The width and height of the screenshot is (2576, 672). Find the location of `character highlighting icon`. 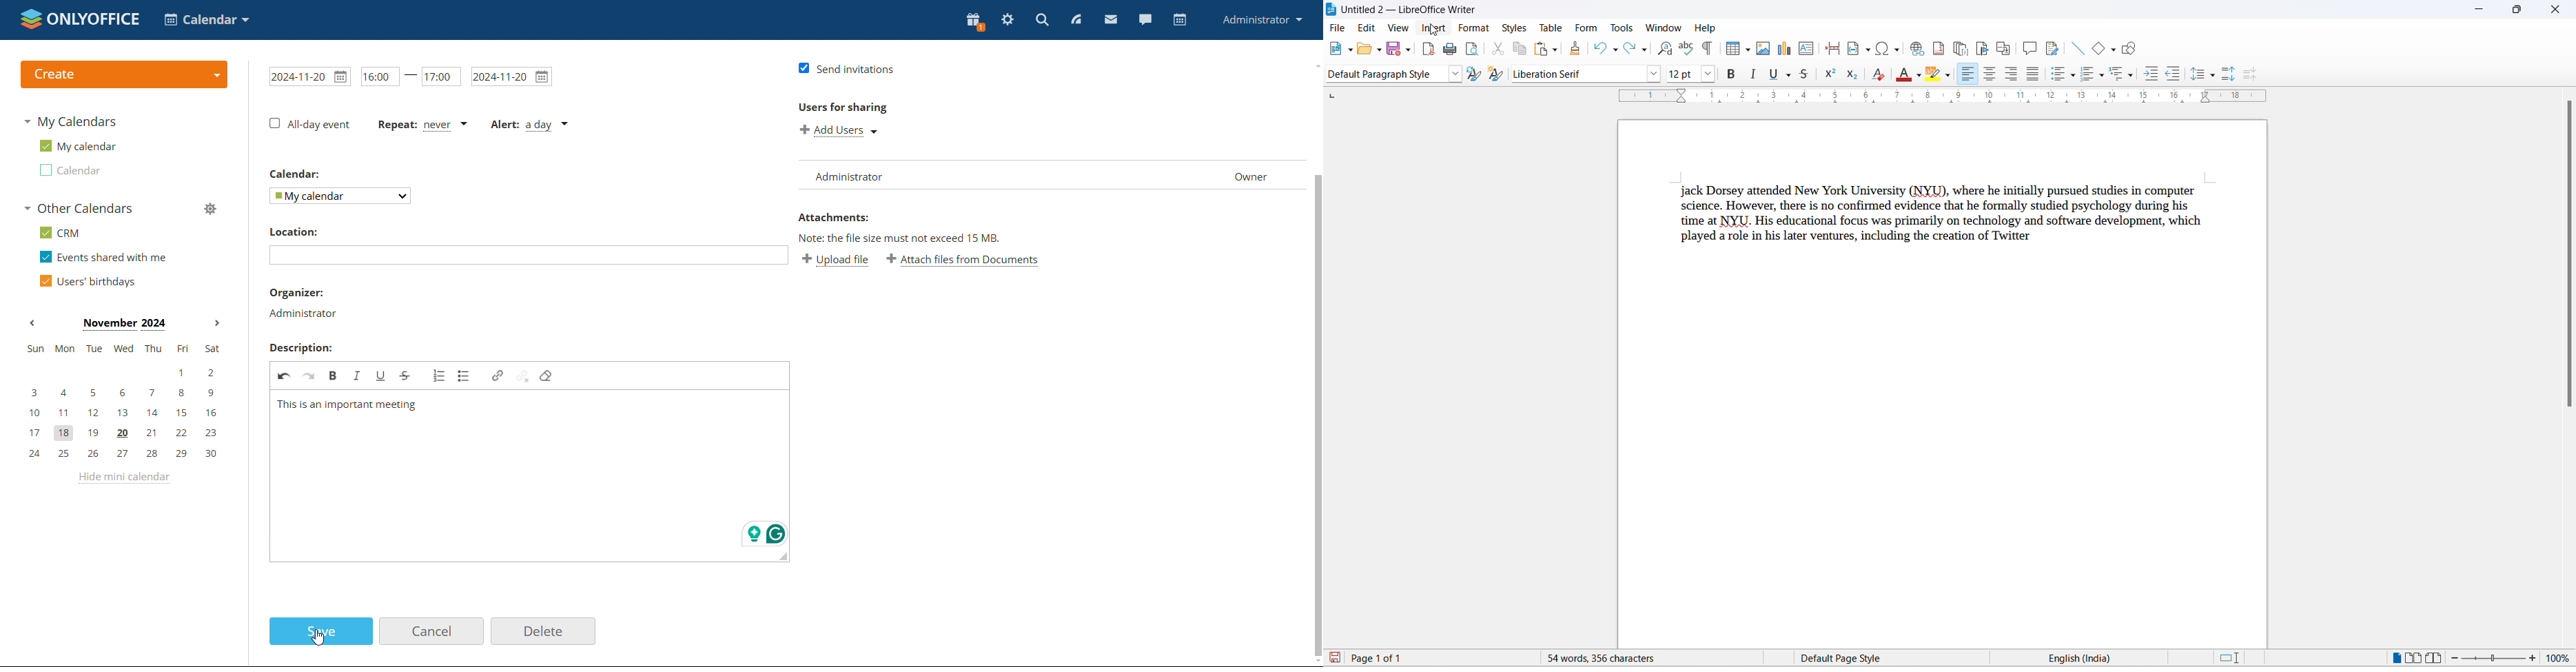

character highlighting icon is located at coordinates (1933, 74).